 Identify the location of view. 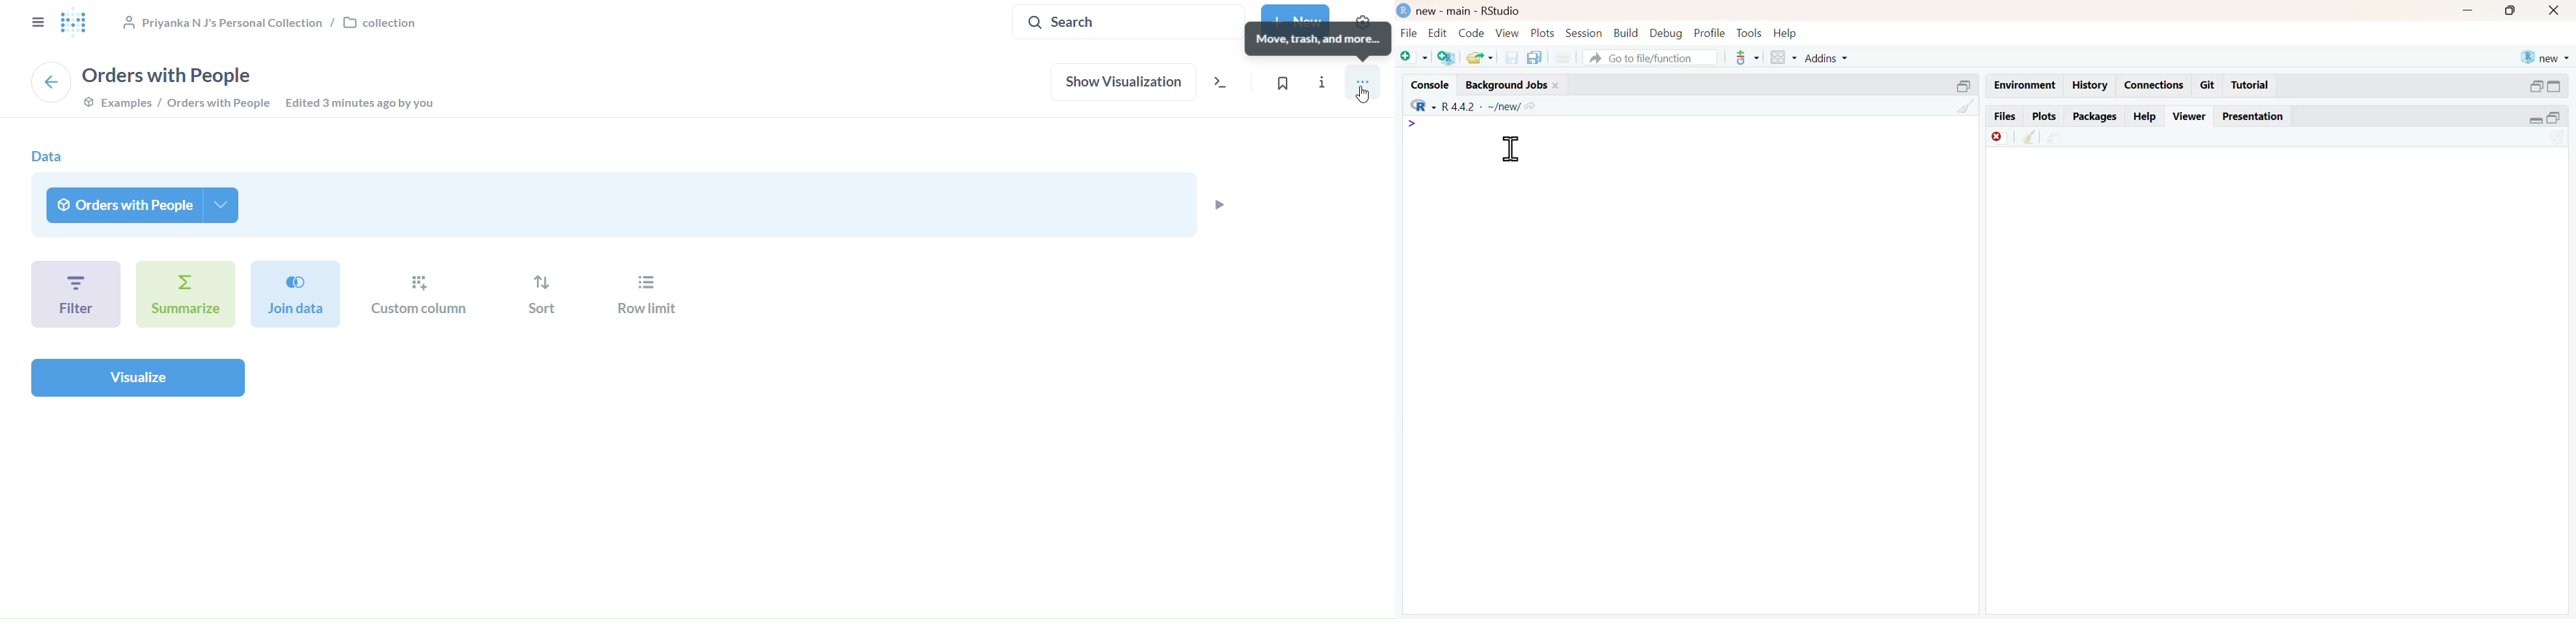
(1508, 33).